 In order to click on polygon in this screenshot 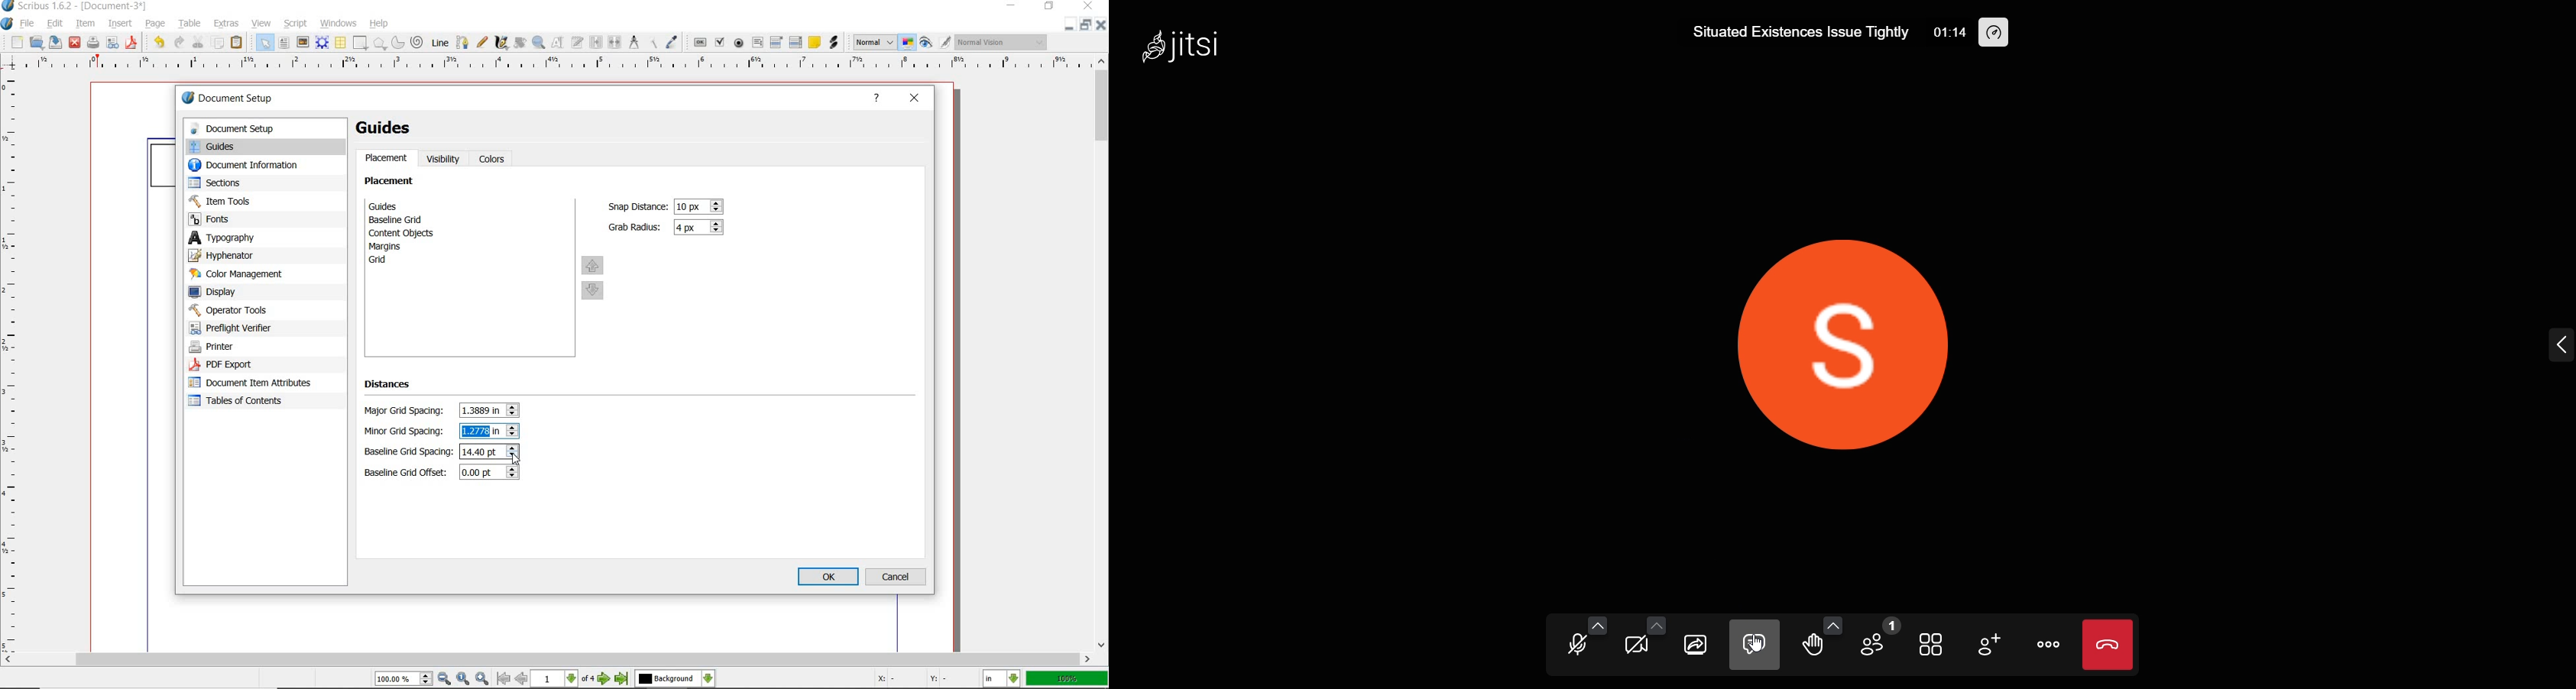, I will do `click(379, 44)`.